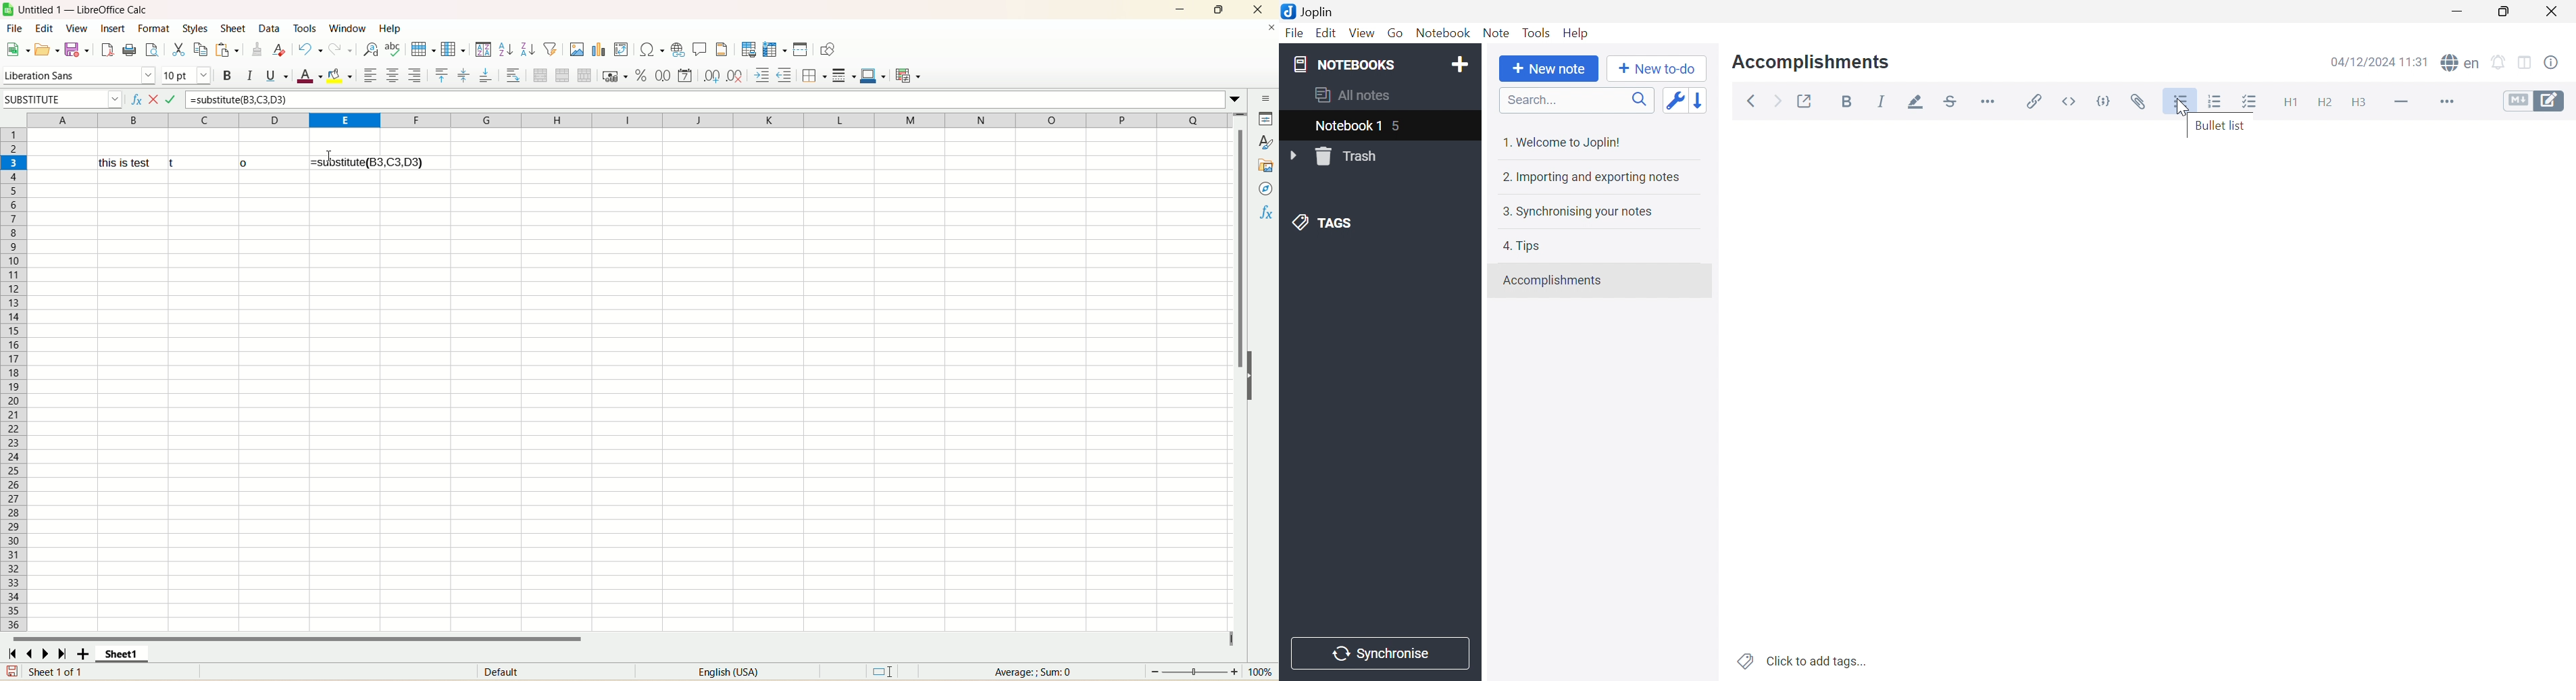 This screenshot has height=700, width=2576. I want to click on 2. Importing and exporting notes, so click(1592, 178).